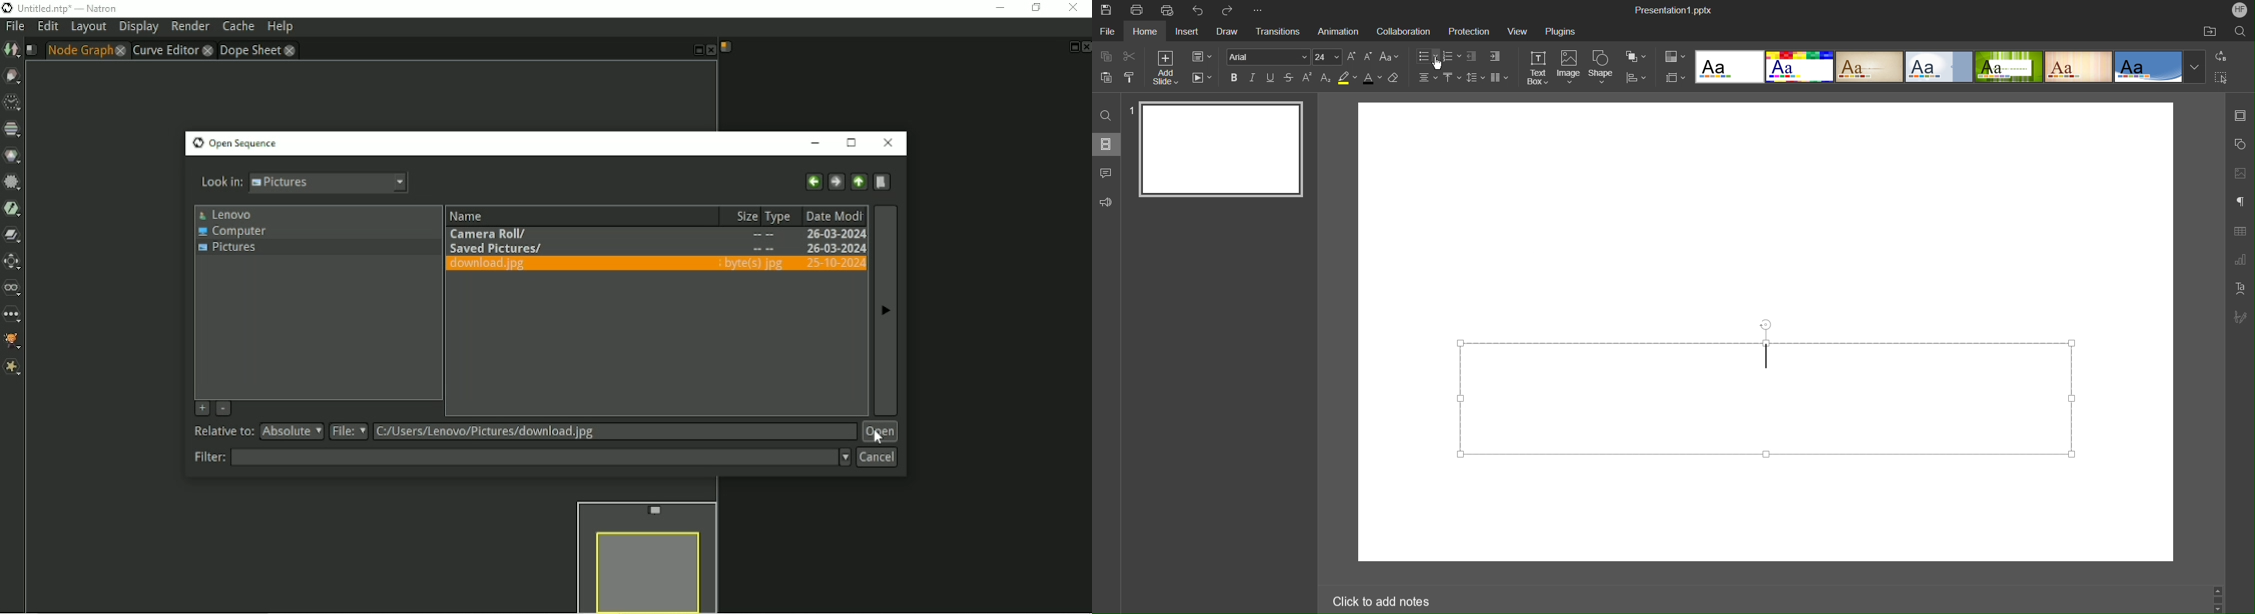 This screenshot has width=2268, height=616. What do you see at coordinates (1495, 57) in the screenshot?
I see `Decrease Indent` at bounding box center [1495, 57].